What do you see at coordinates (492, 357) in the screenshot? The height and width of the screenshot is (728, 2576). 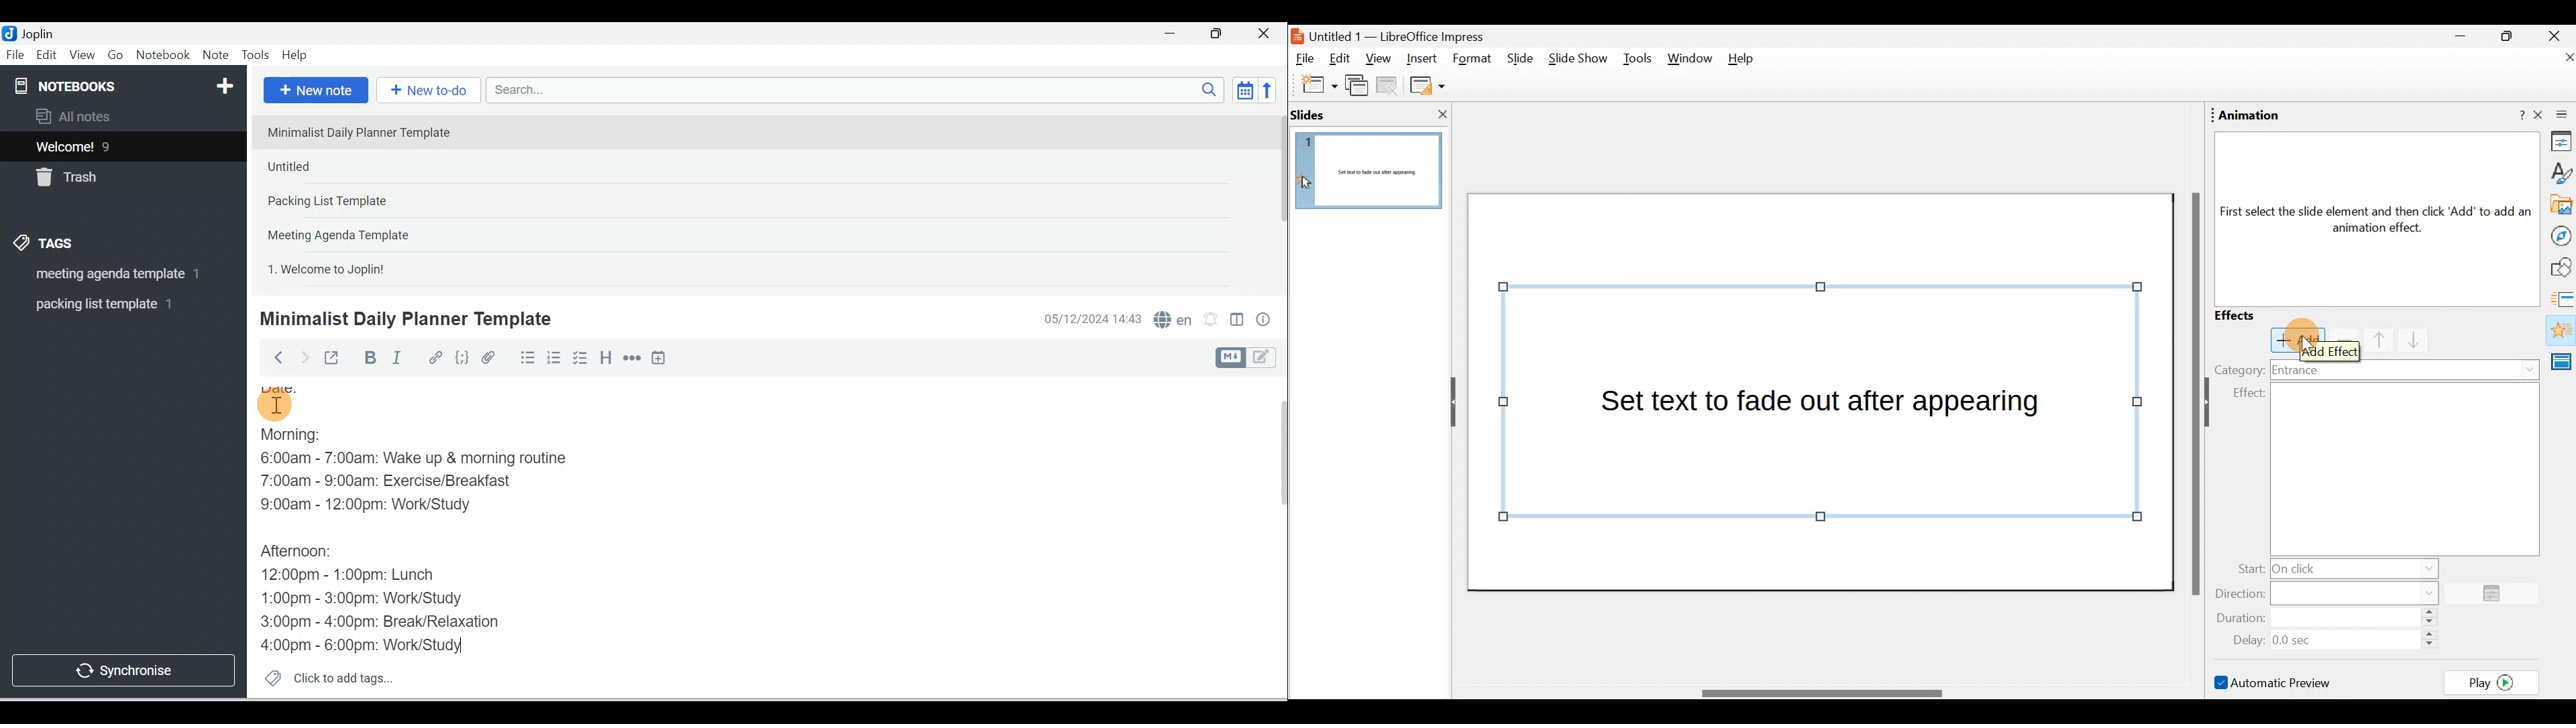 I see `Attach file` at bounding box center [492, 357].